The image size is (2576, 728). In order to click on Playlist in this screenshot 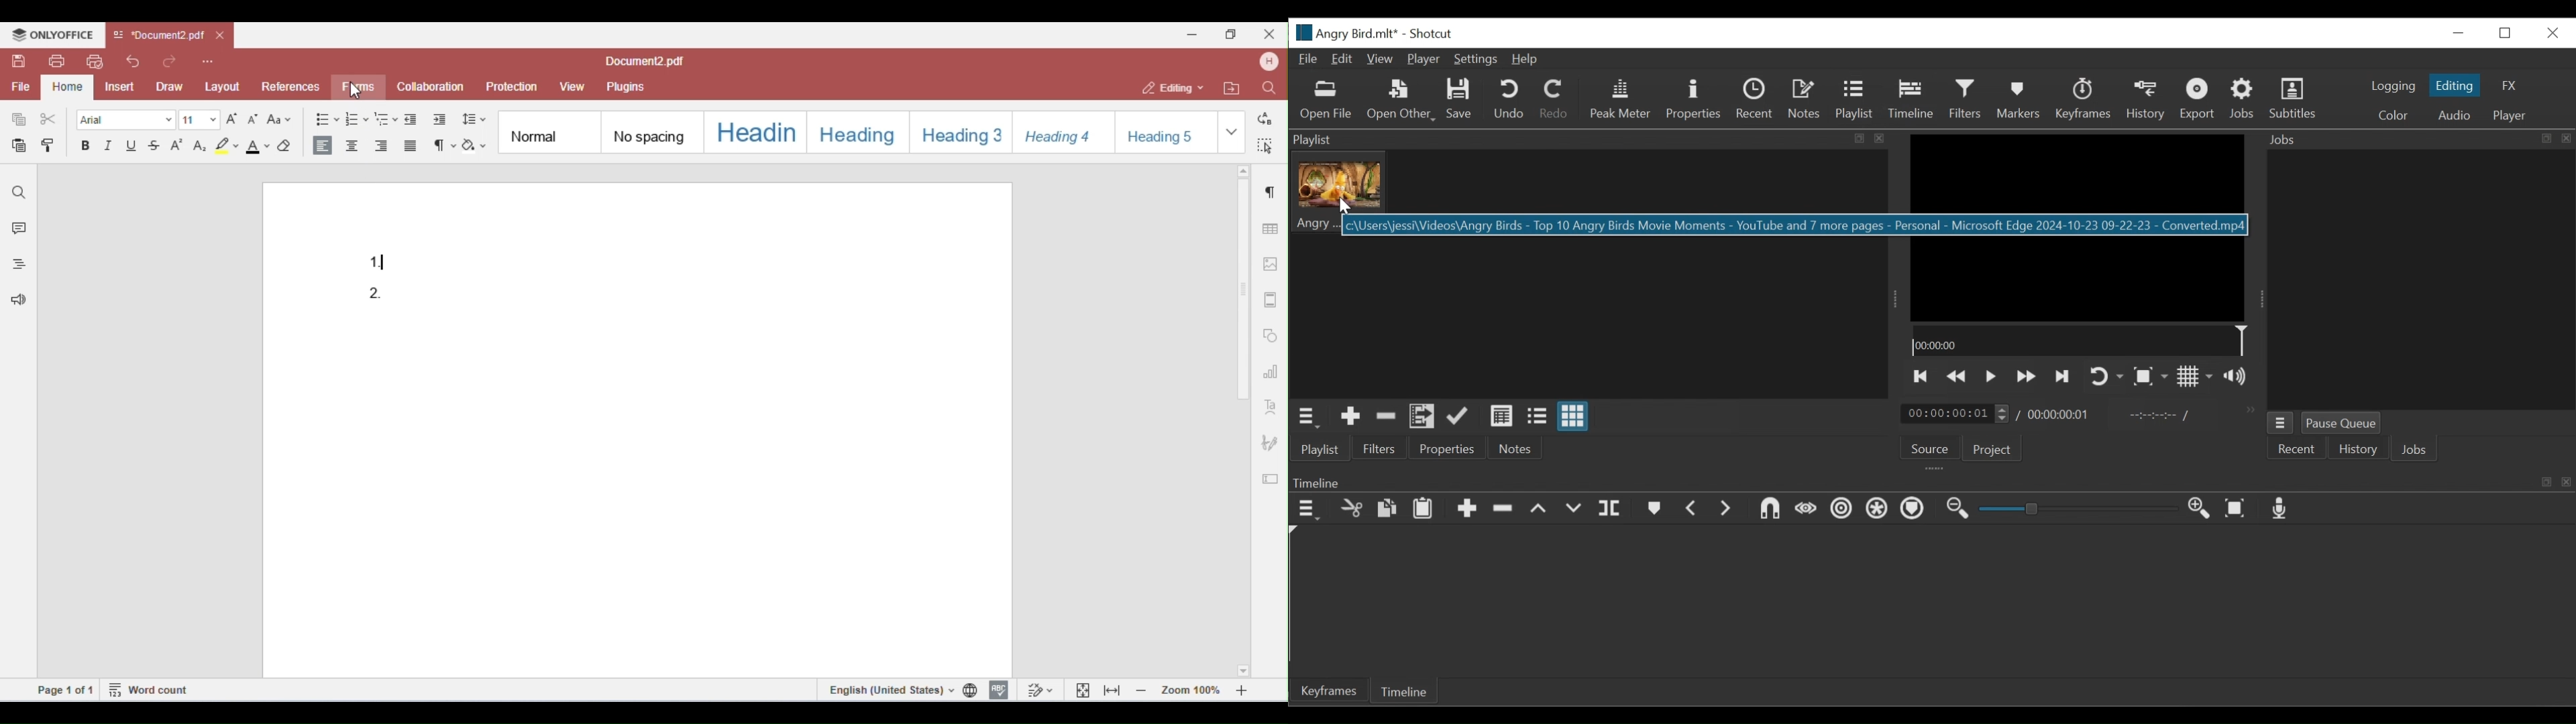, I will do `click(1854, 101)`.